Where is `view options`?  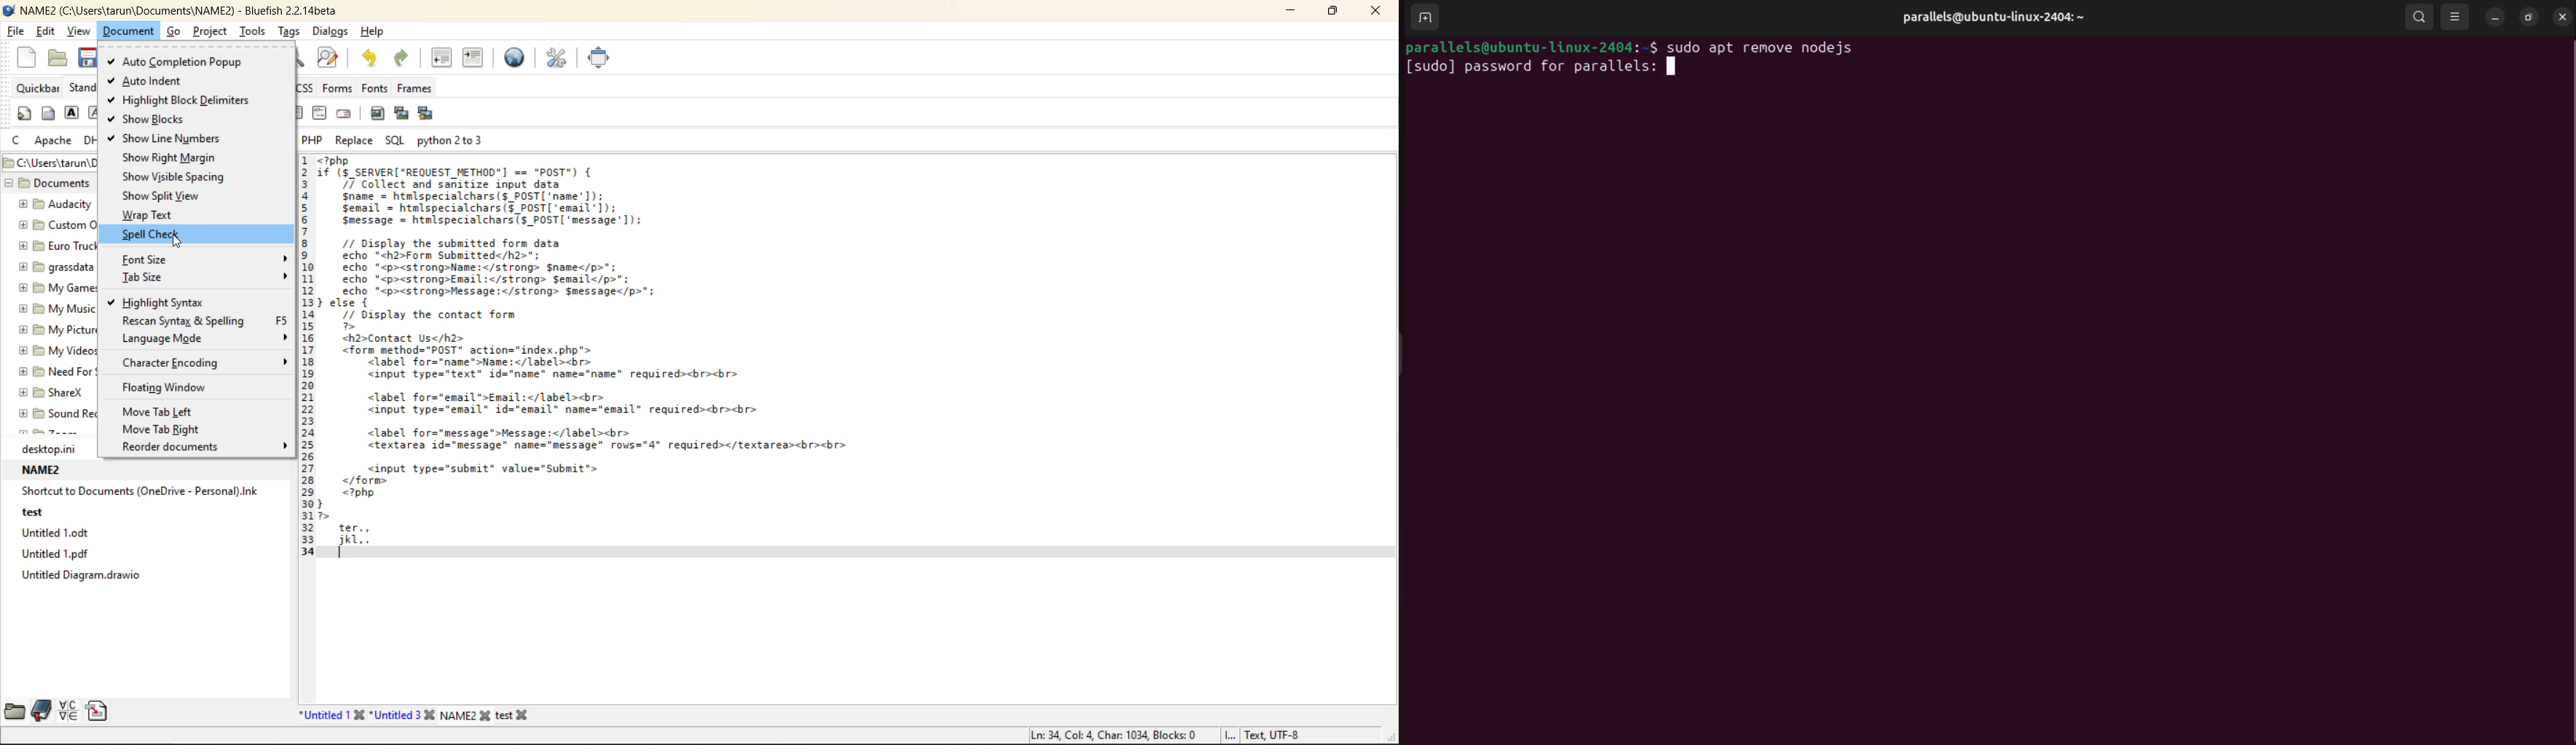 view options is located at coordinates (2454, 18).